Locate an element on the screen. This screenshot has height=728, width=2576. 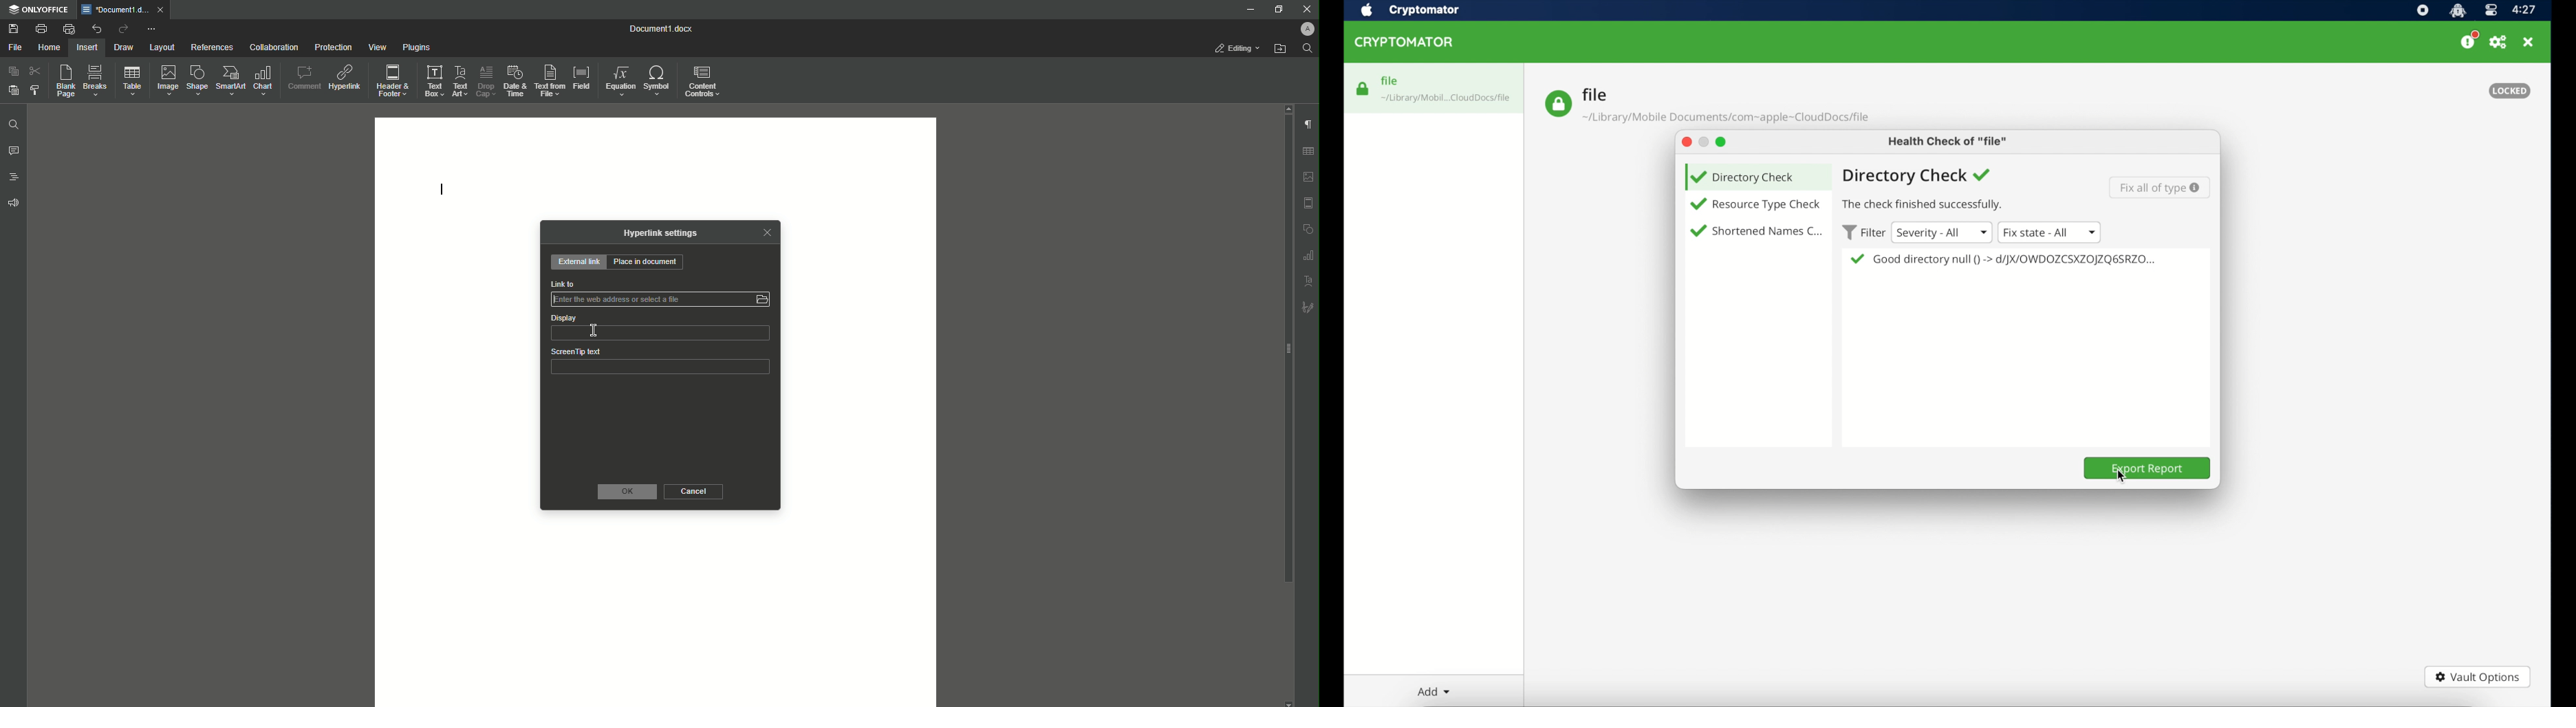
Undo is located at coordinates (96, 28).